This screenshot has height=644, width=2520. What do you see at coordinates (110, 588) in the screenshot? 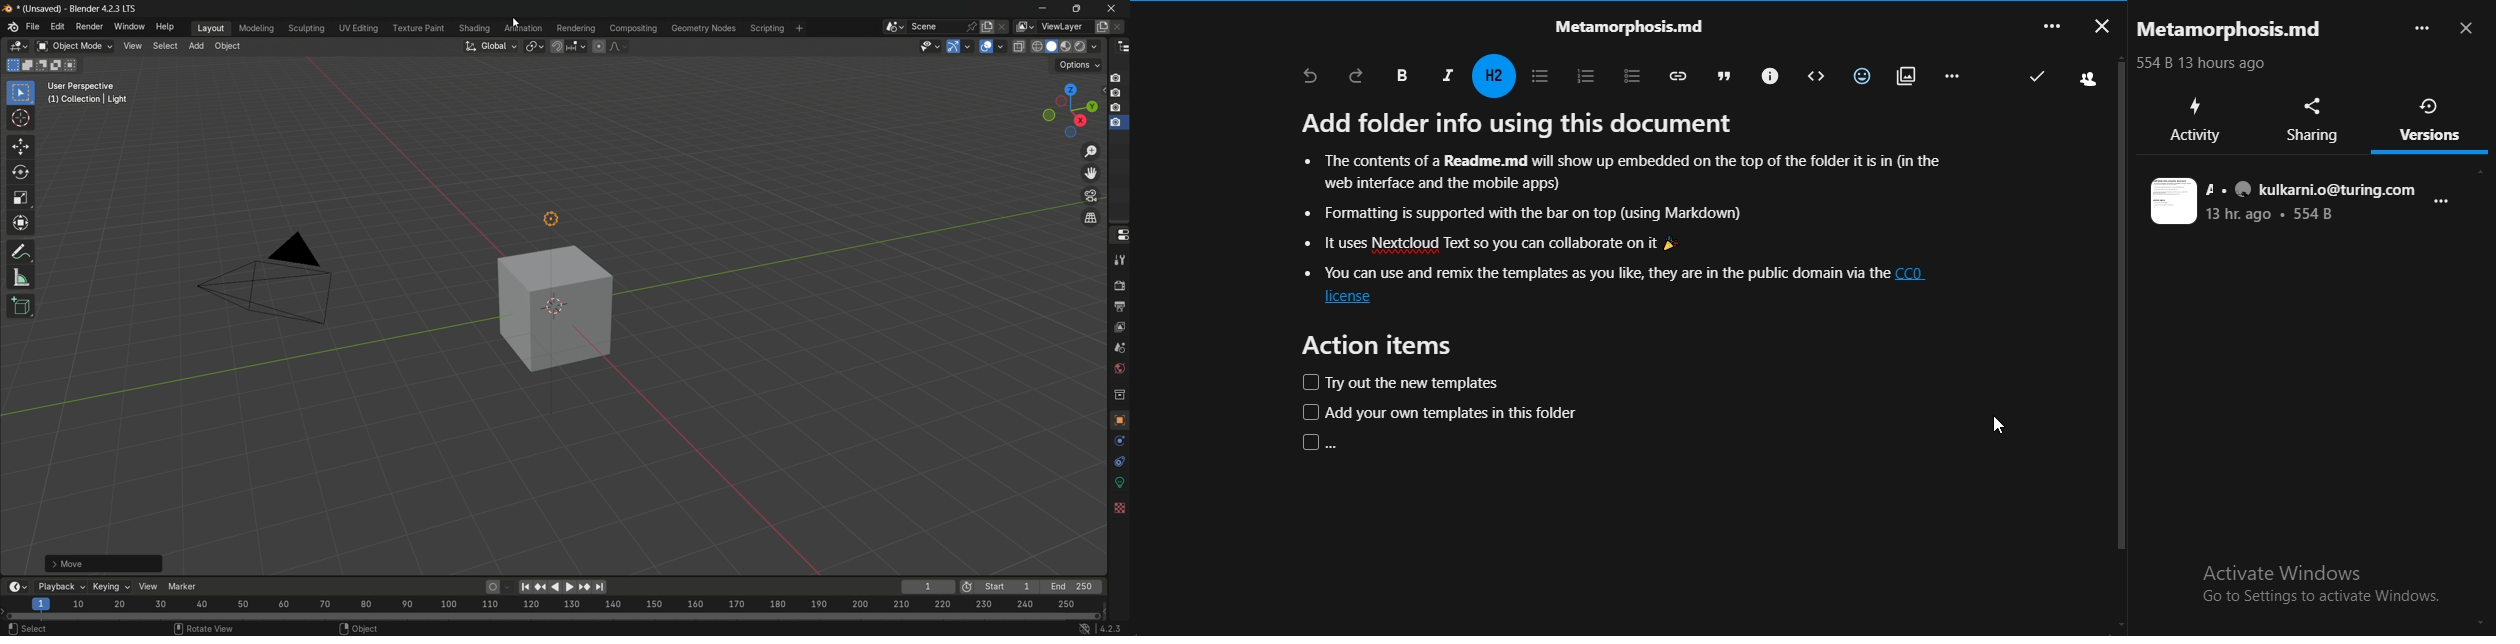
I see `keying` at bounding box center [110, 588].